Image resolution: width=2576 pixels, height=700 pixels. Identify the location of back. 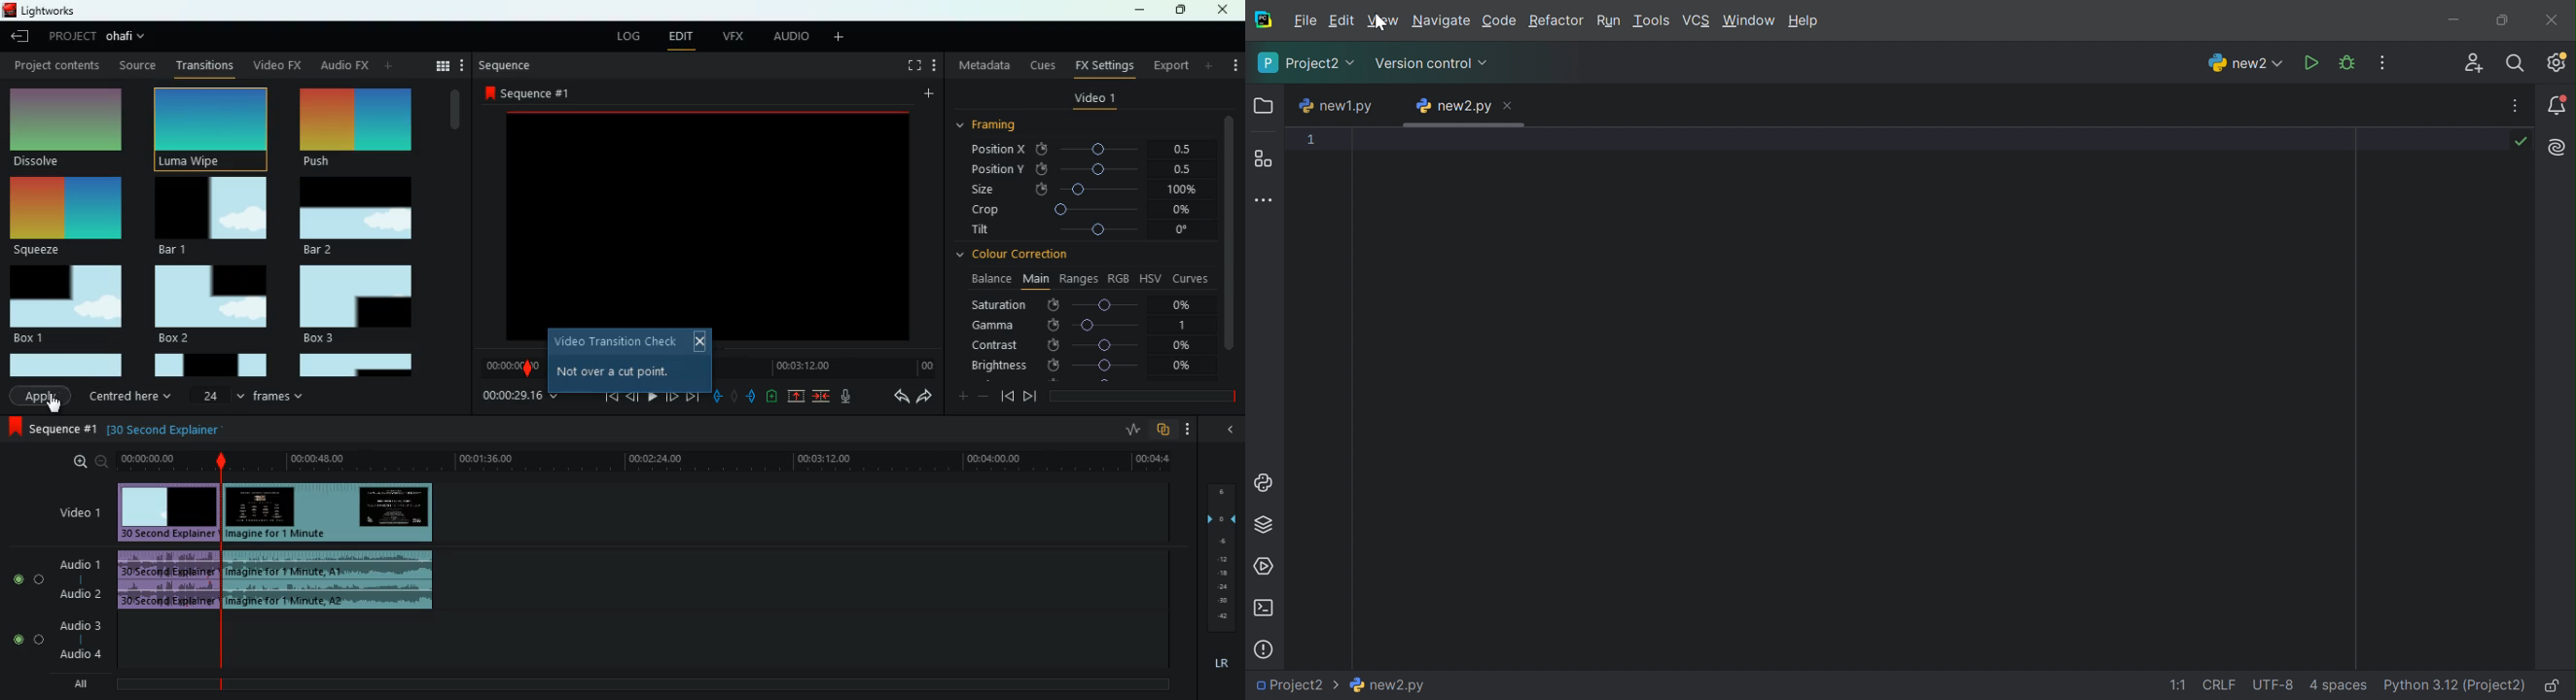
(632, 396).